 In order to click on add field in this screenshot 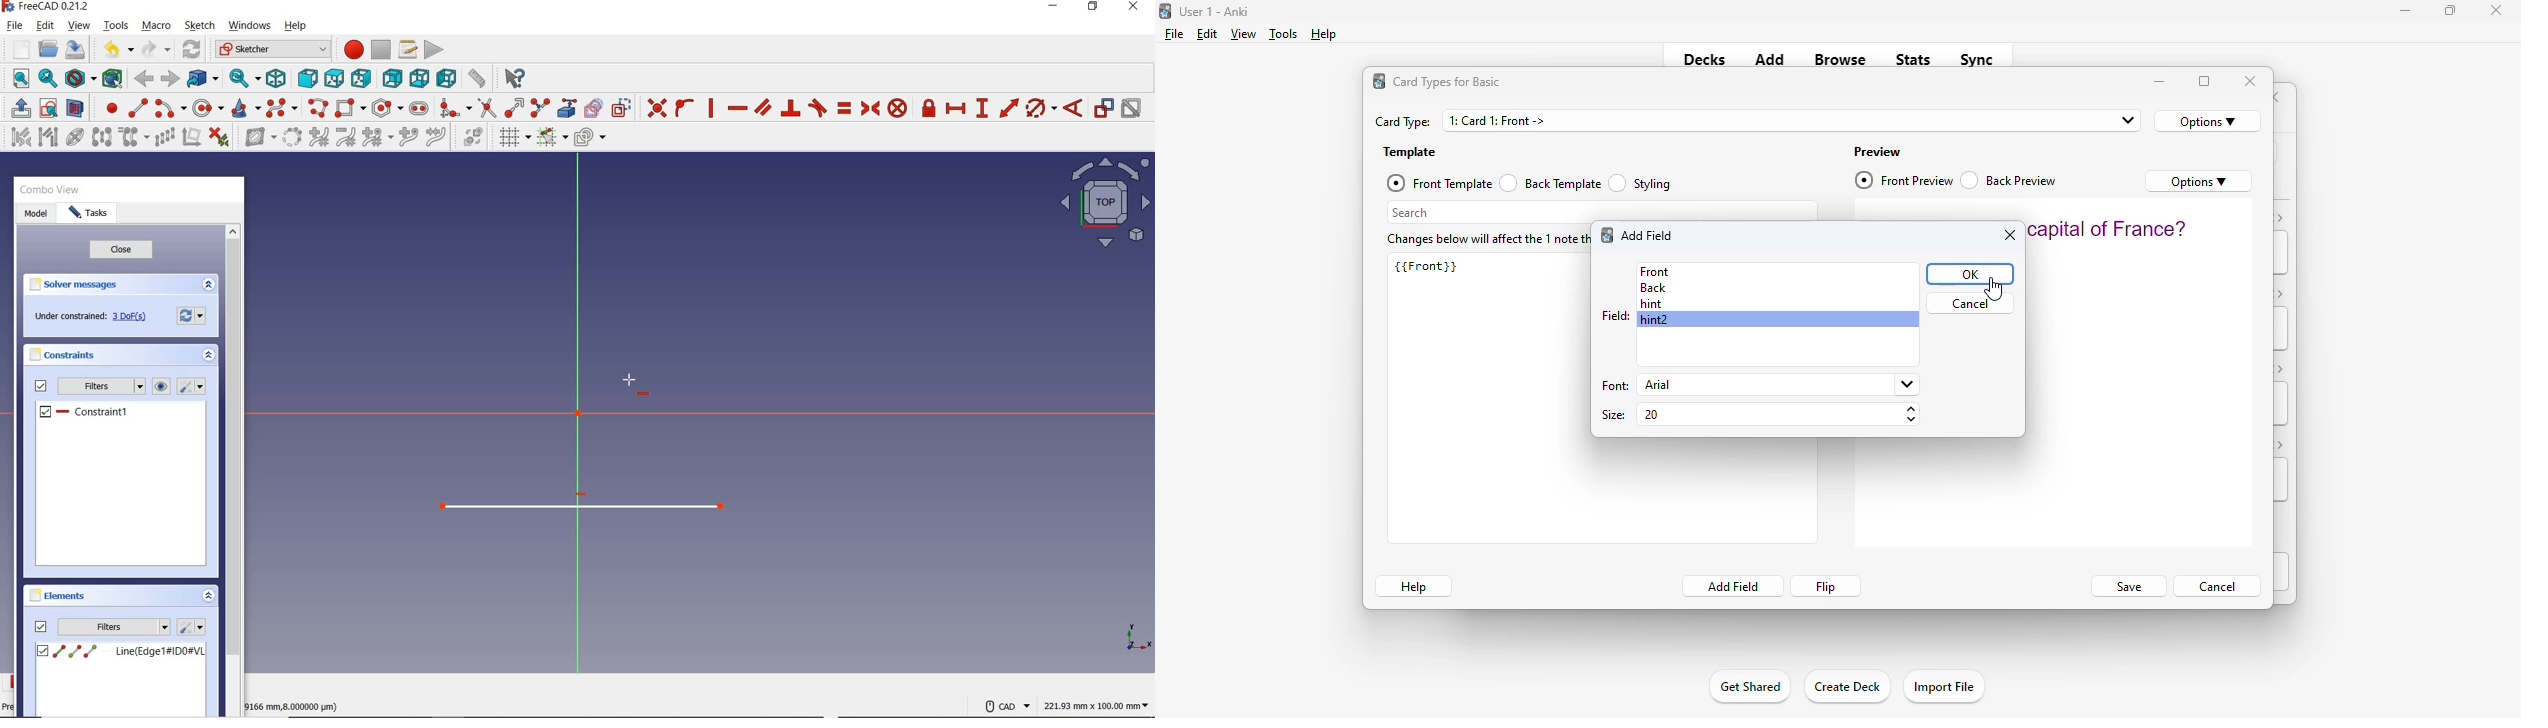, I will do `click(1732, 586)`.